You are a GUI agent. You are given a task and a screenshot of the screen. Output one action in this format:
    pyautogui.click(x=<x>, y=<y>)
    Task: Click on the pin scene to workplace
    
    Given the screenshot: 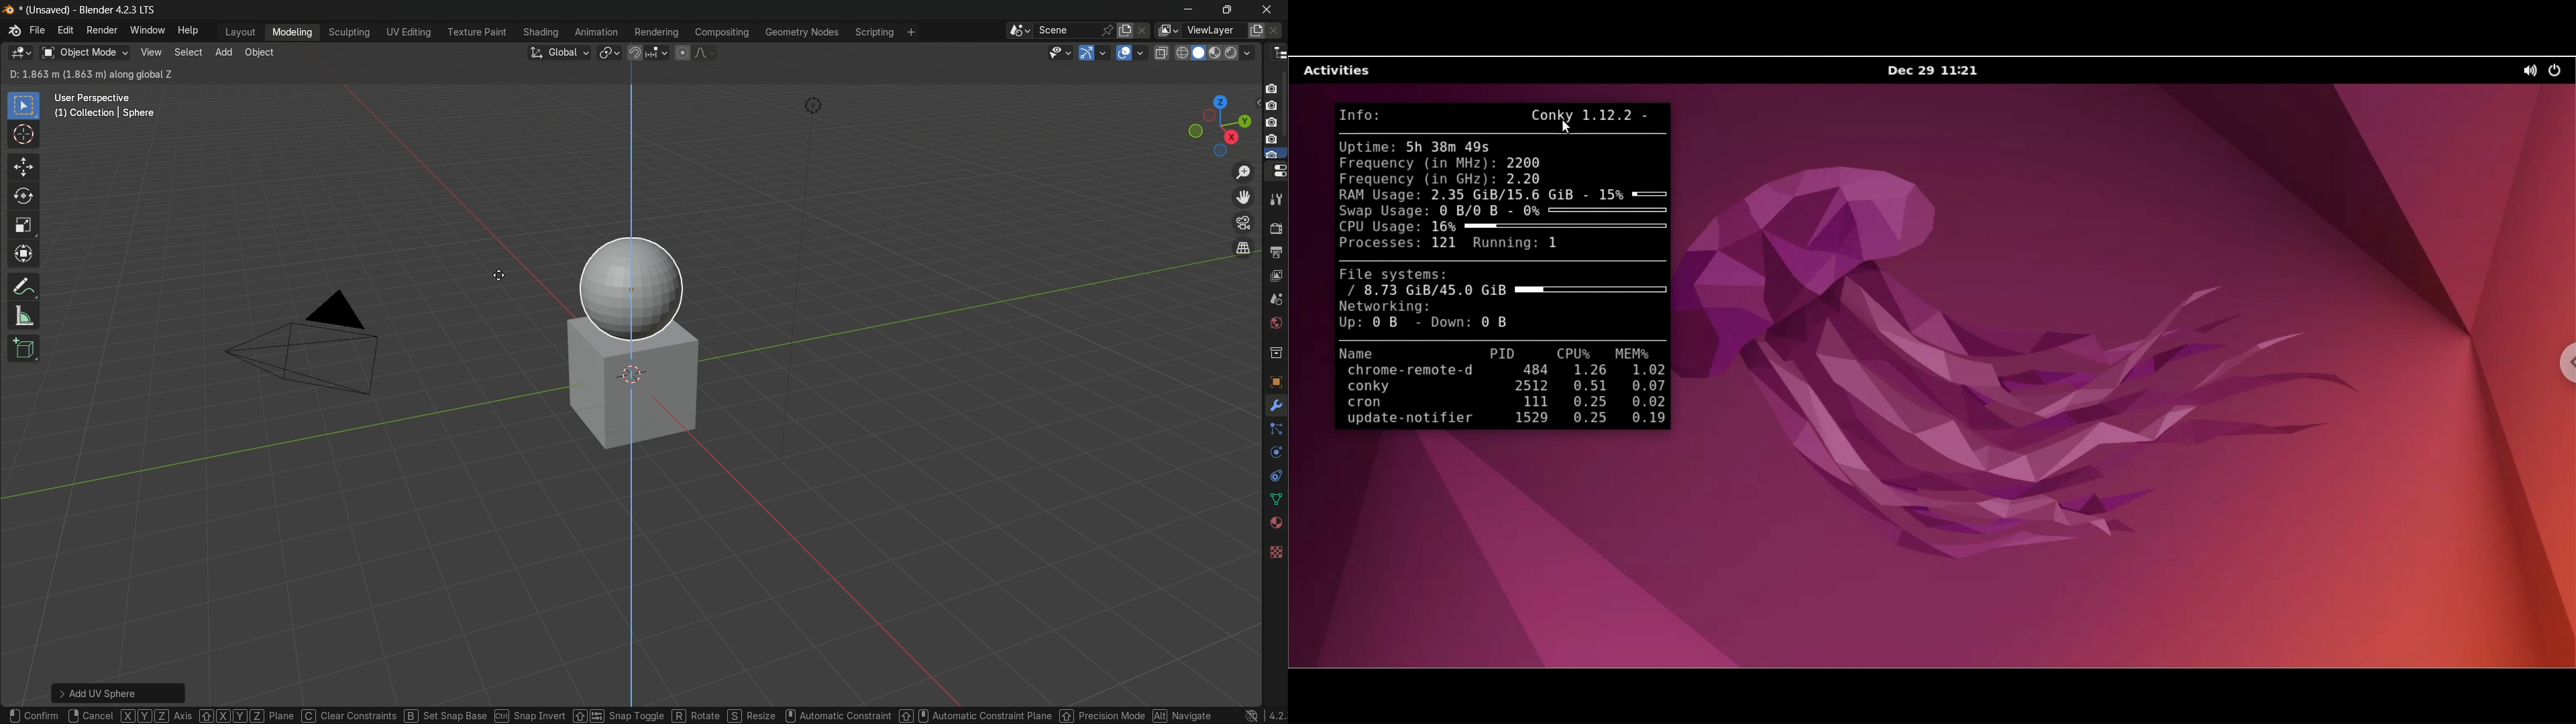 What is the action you would take?
    pyautogui.click(x=1108, y=31)
    